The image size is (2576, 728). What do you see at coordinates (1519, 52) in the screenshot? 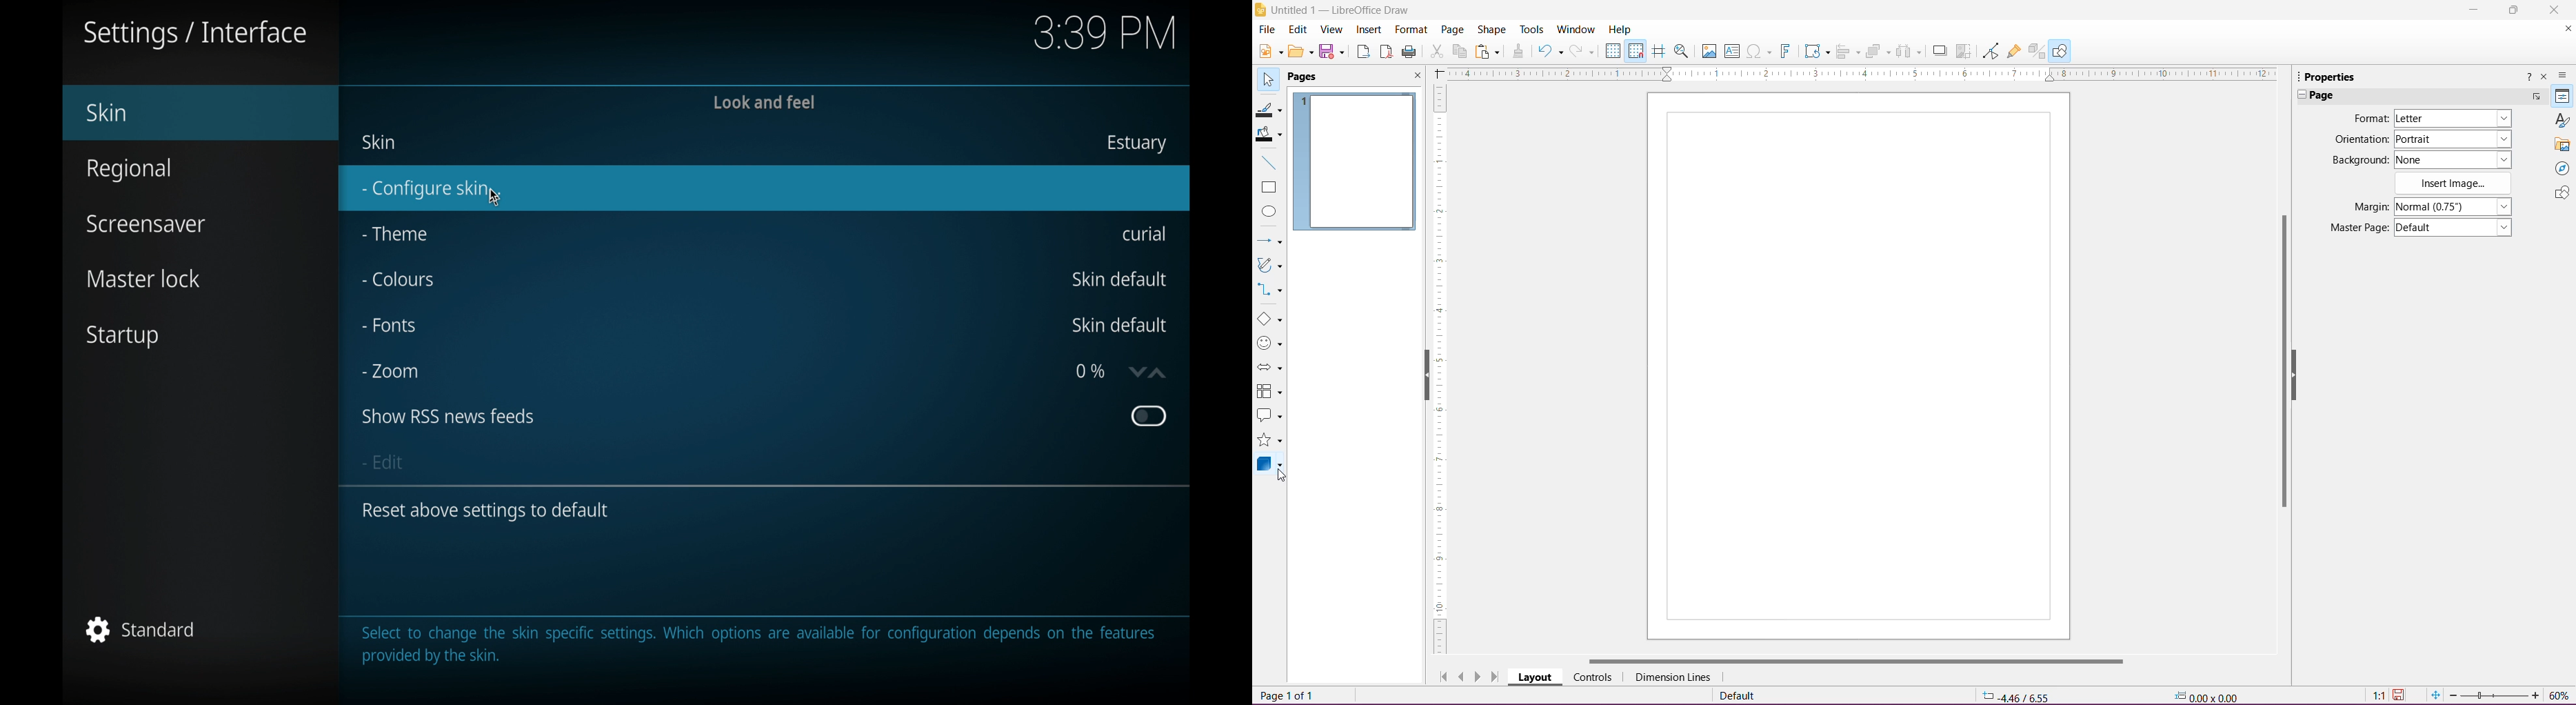
I see `Clone Formatting` at bounding box center [1519, 52].